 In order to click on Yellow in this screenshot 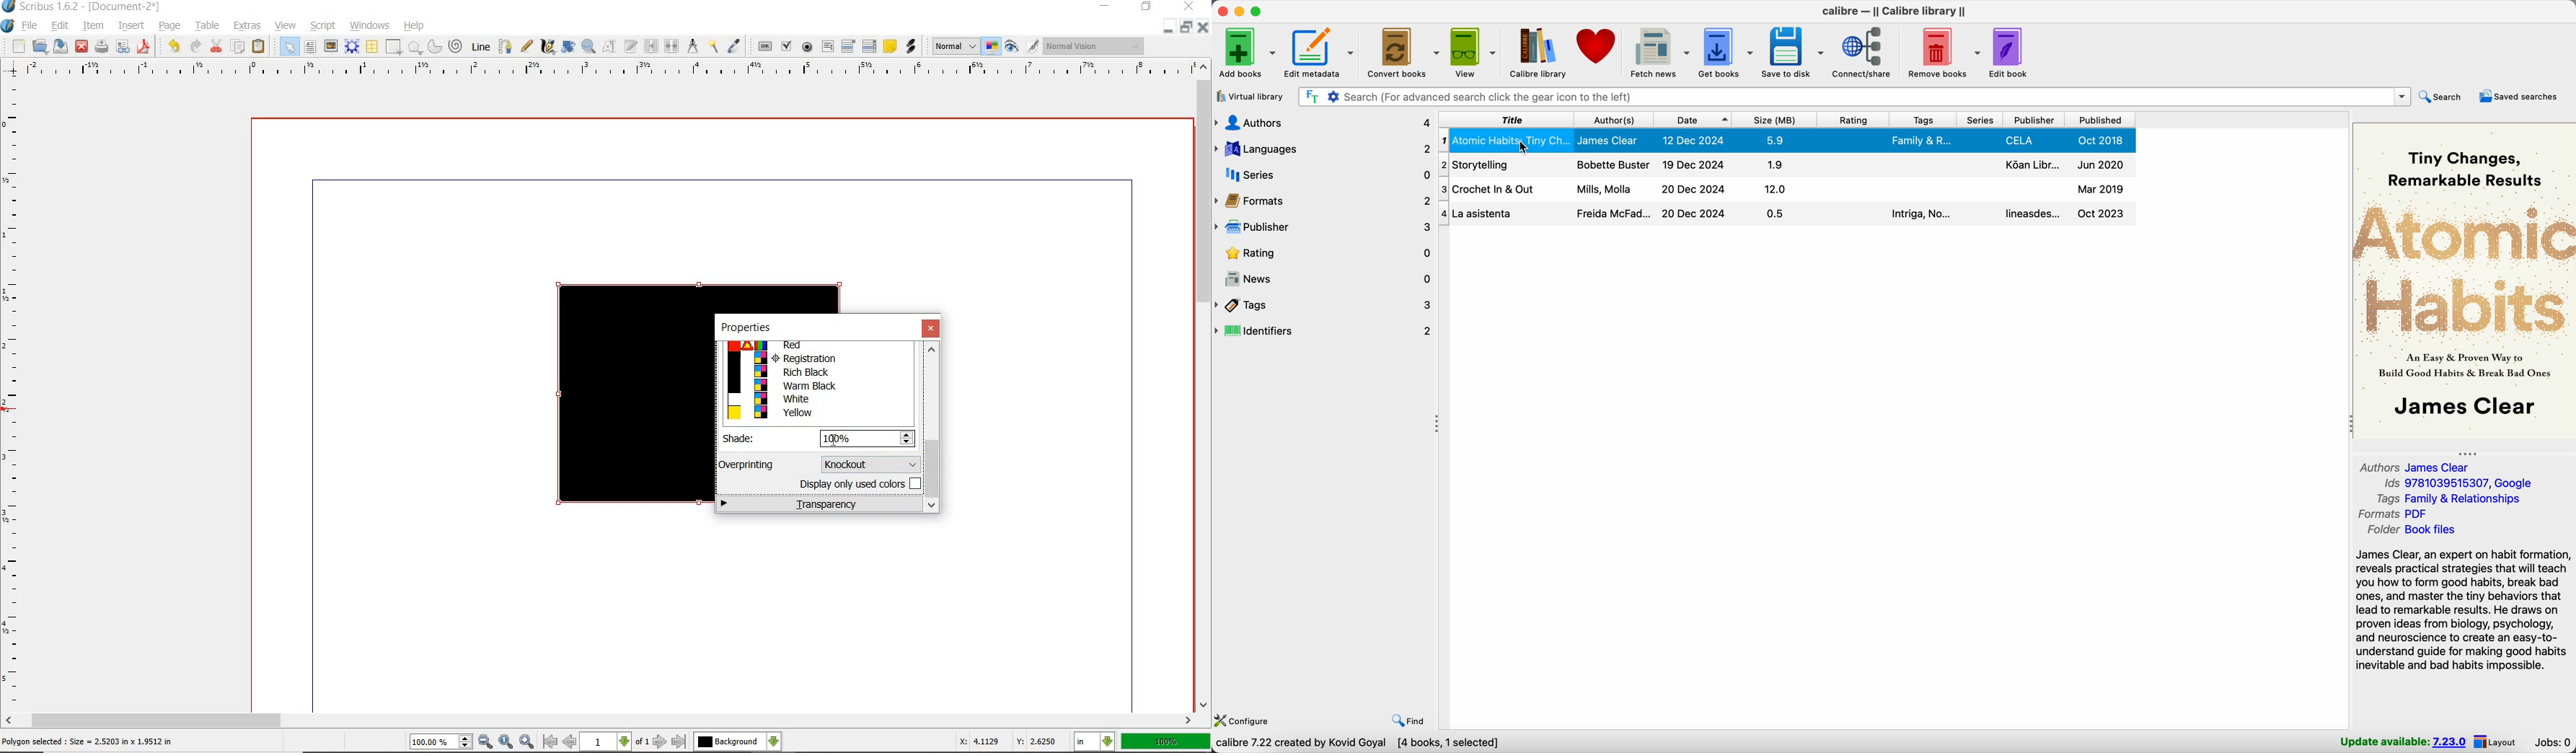, I will do `click(816, 413)`.